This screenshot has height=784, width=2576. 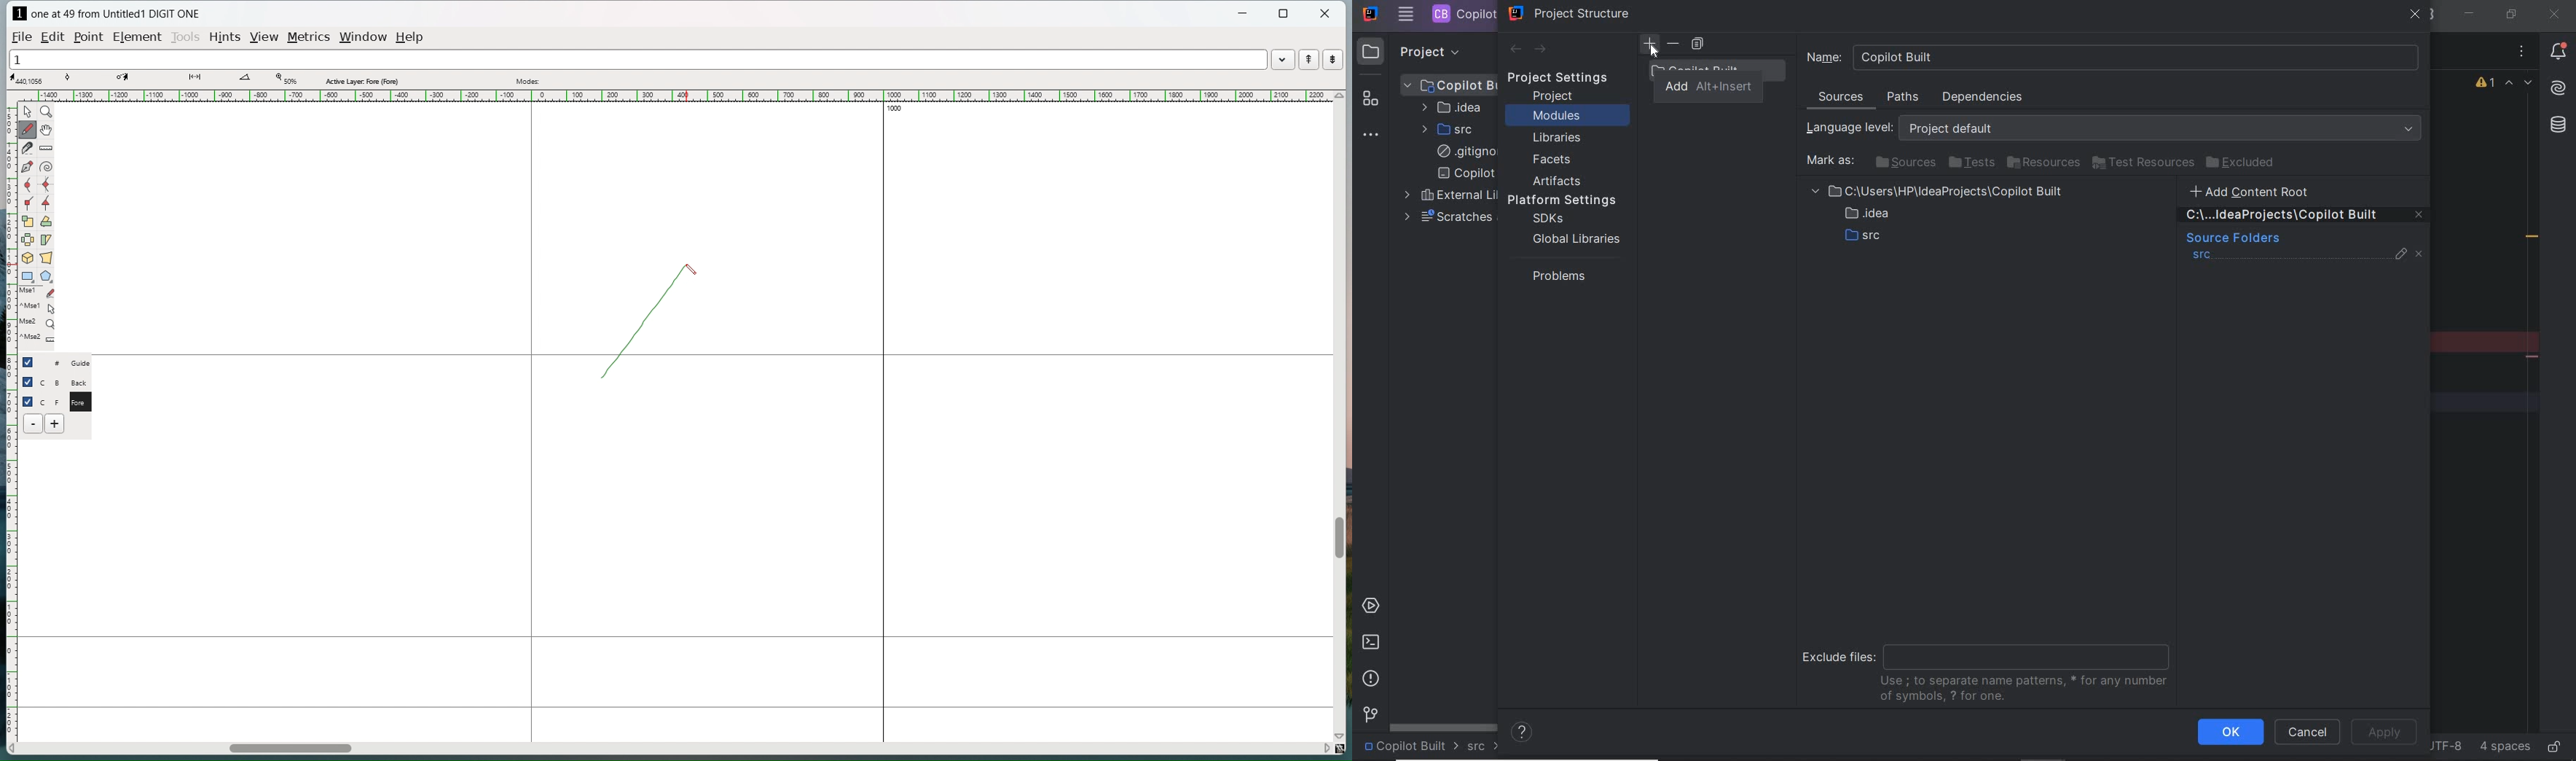 What do you see at coordinates (55, 37) in the screenshot?
I see `edit` at bounding box center [55, 37].